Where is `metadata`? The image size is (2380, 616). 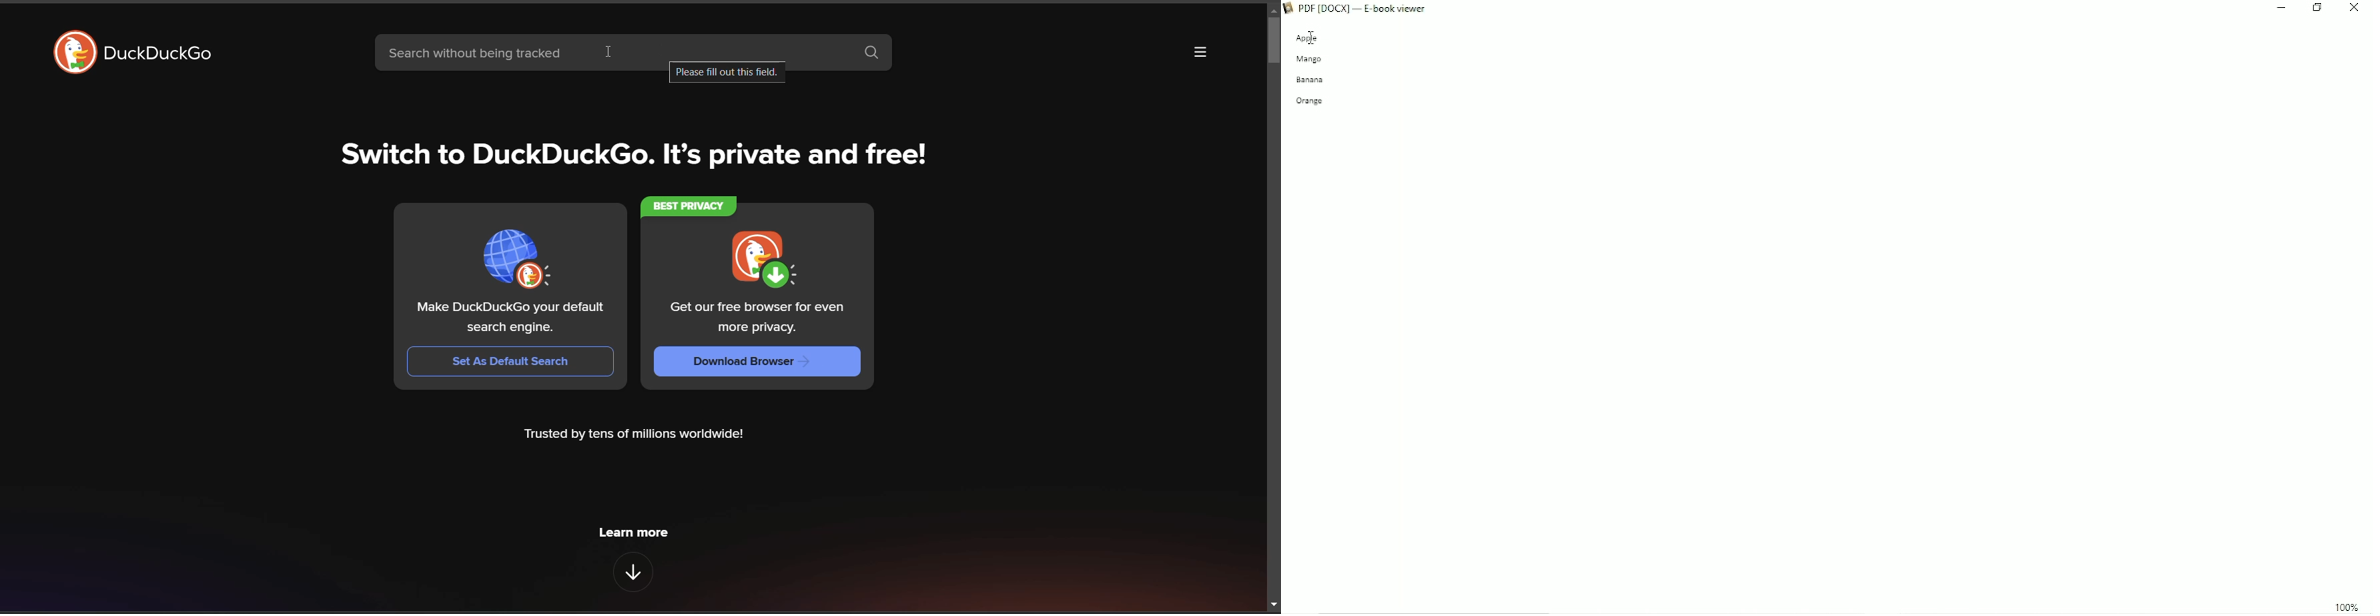 metadata is located at coordinates (633, 434).